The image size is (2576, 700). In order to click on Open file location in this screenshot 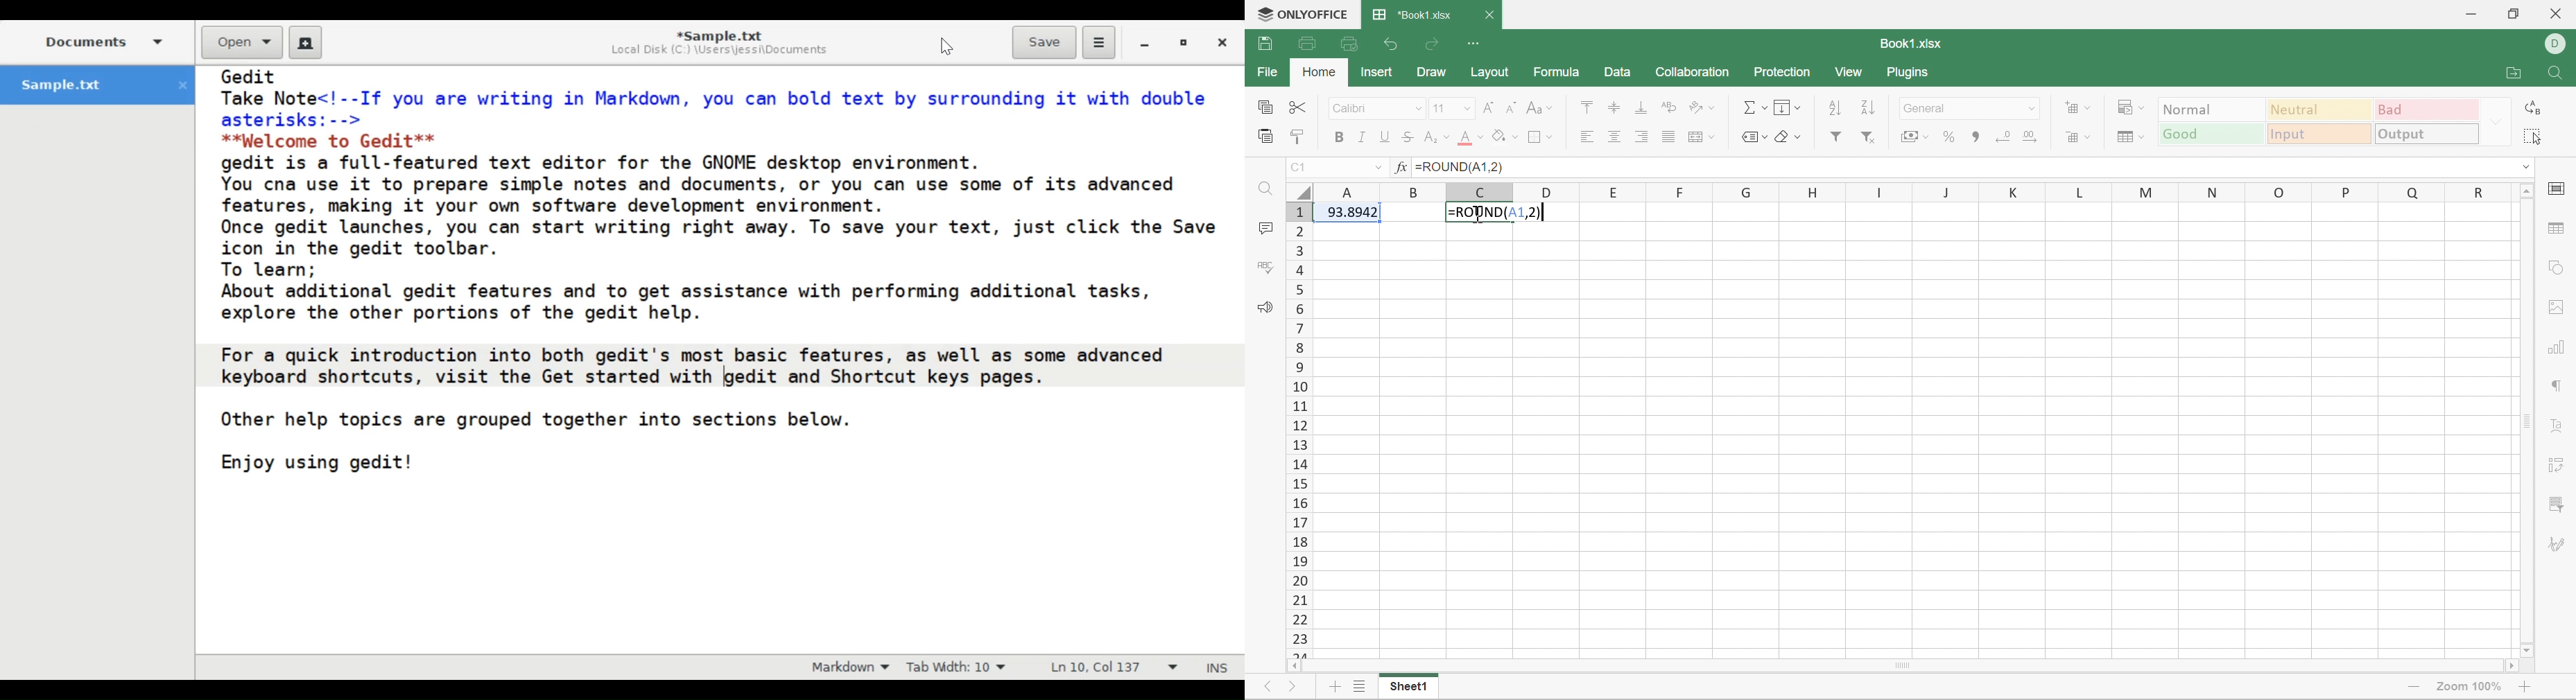, I will do `click(2512, 74)`.